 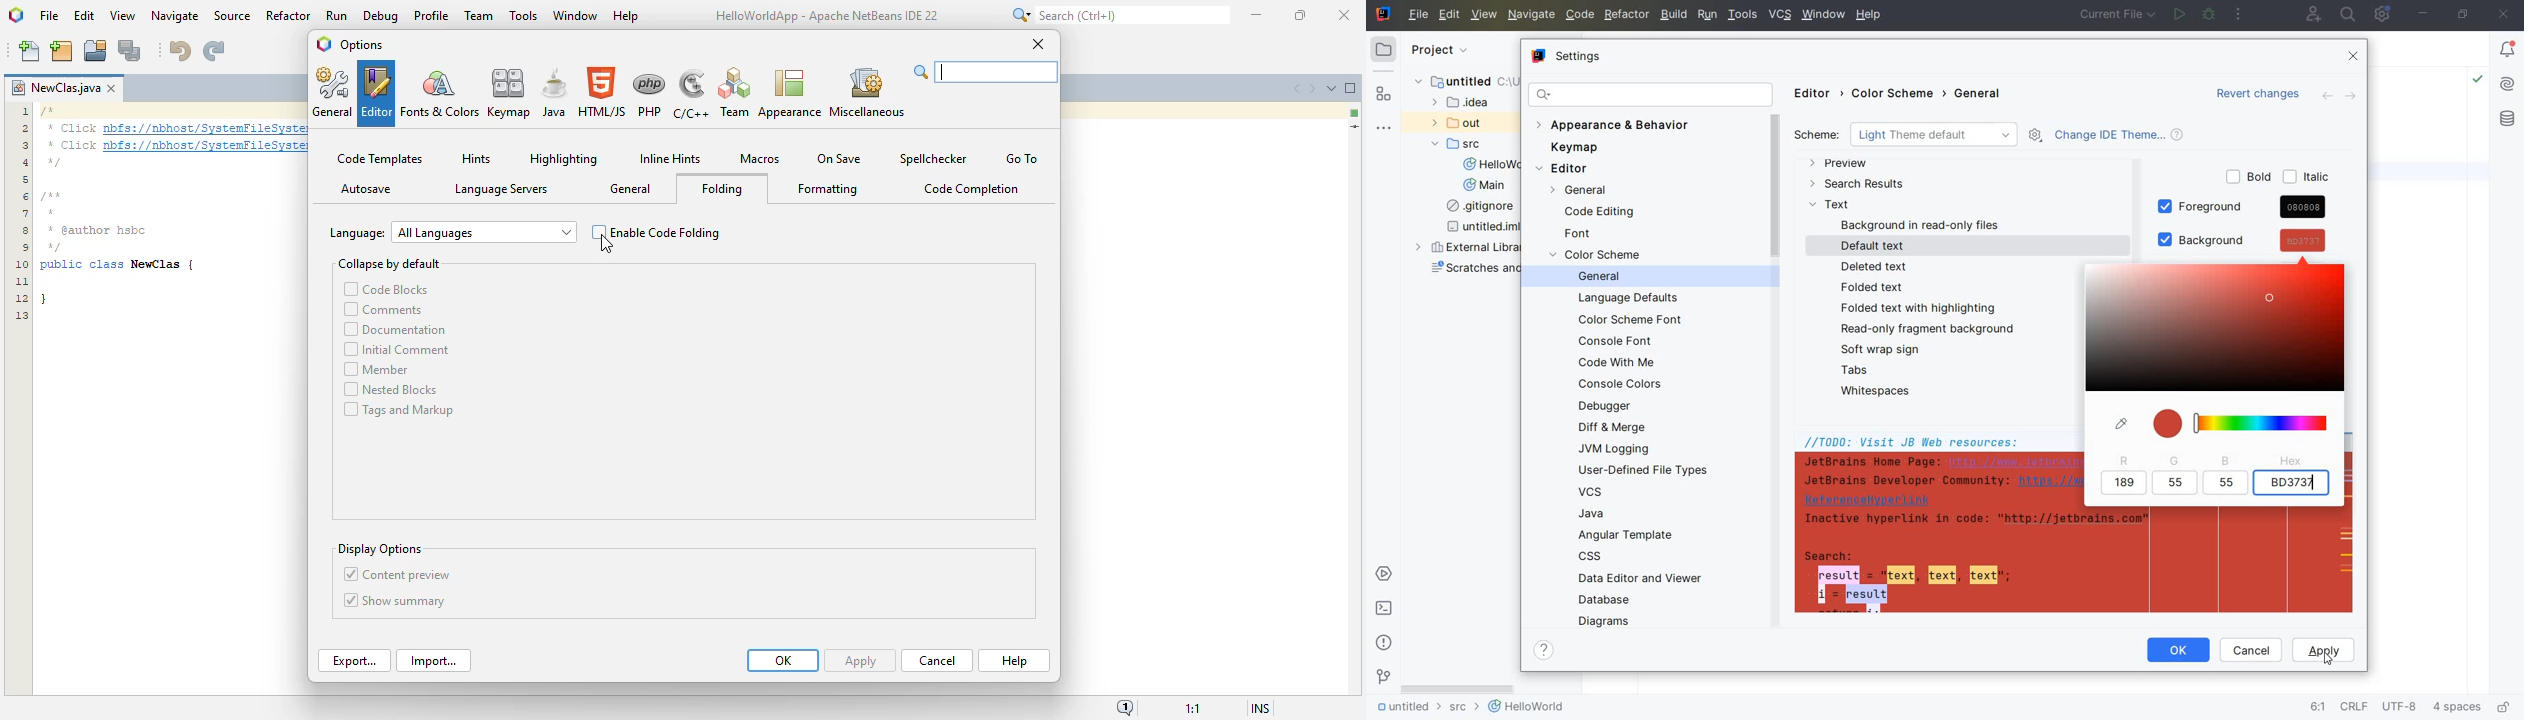 What do you see at coordinates (1578, 148) in the screenshot?
I see `KEYMAP` at bounding box center [1578, 148].